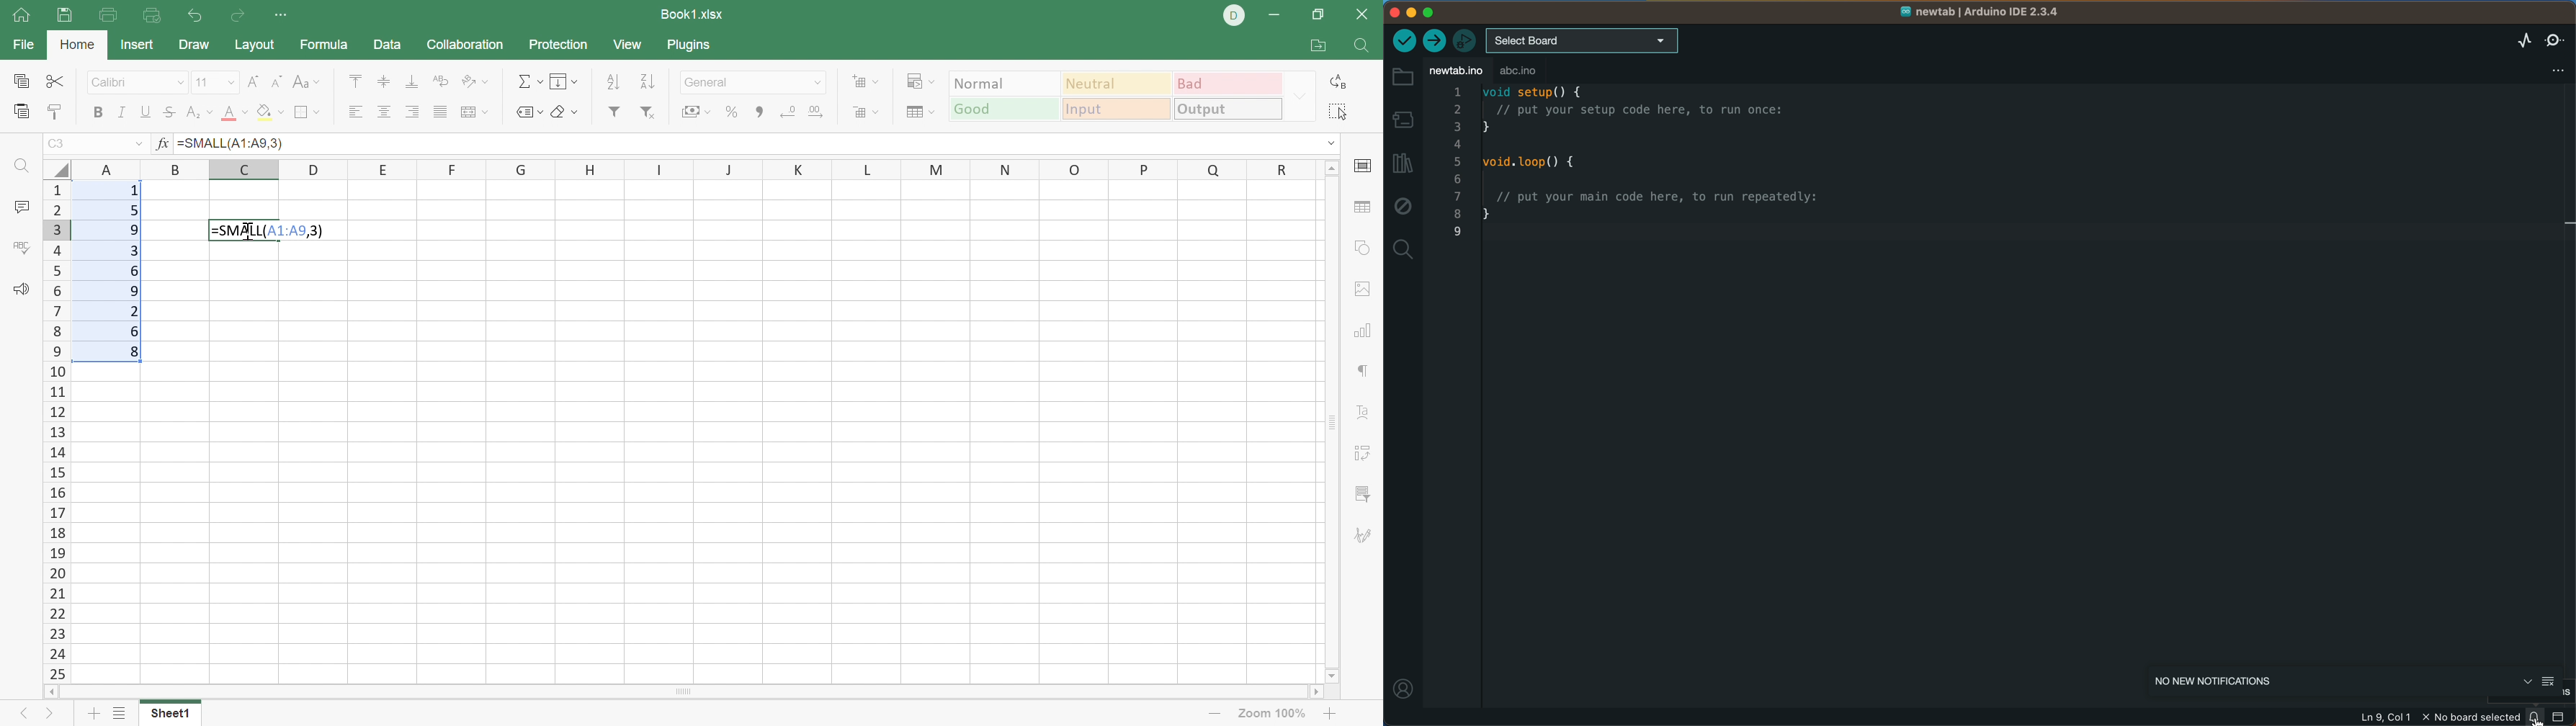 Image resolution: width=2576 pixels, height=728 pixels. Describe the element at coordinates (1230, 83) in the screenshot. I see `Bad` at that location.